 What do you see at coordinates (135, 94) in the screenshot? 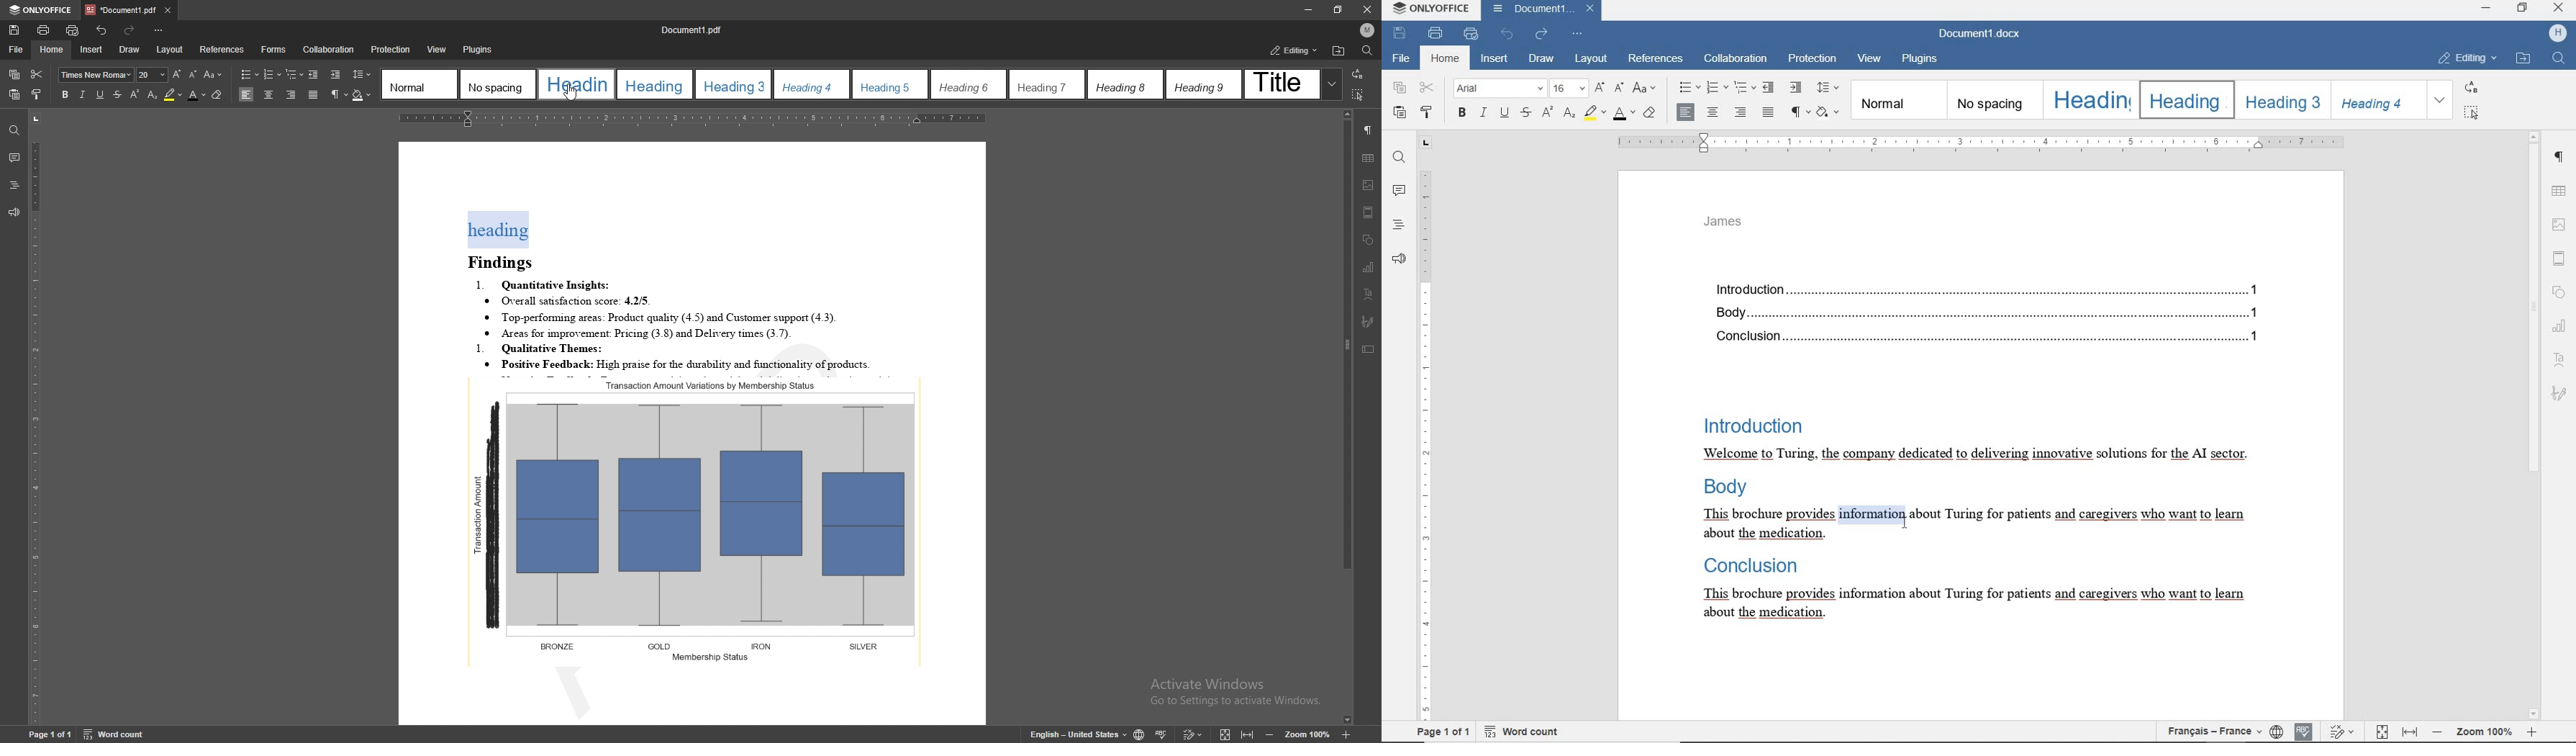
I see `superscript` at bounding box center [135, 94].